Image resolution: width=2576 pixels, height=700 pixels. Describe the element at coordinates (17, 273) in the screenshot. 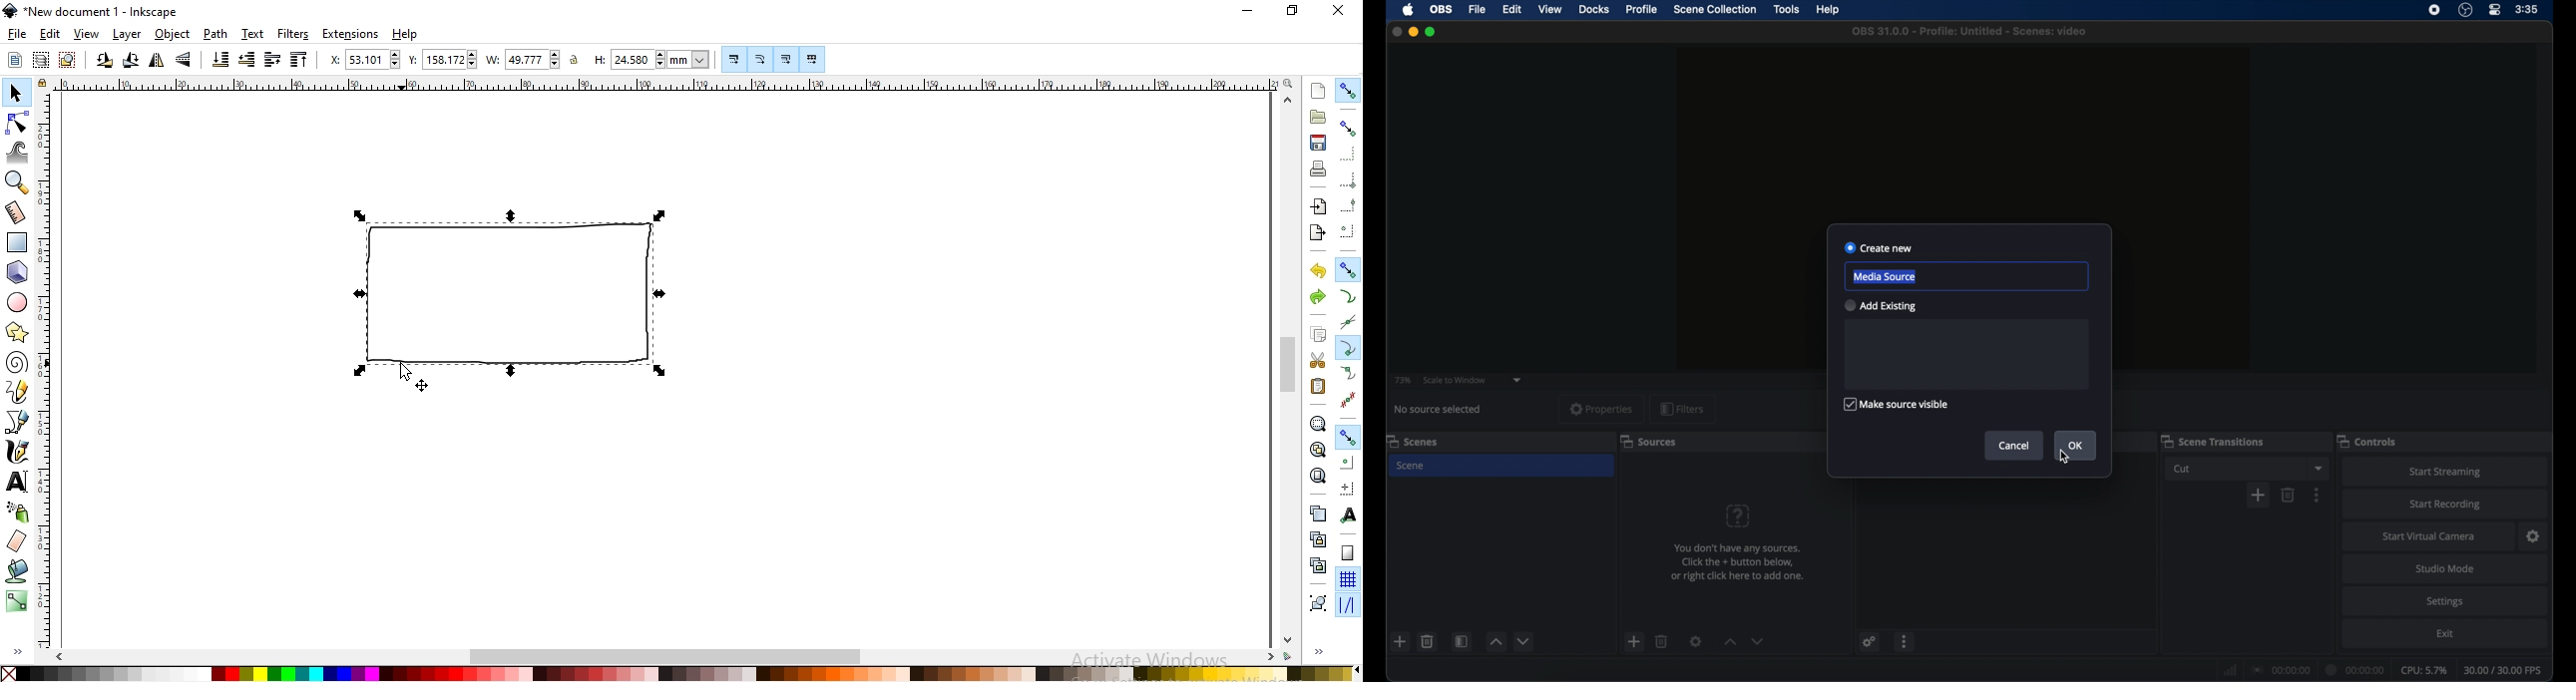

I see `create 3d boxes` at that location.